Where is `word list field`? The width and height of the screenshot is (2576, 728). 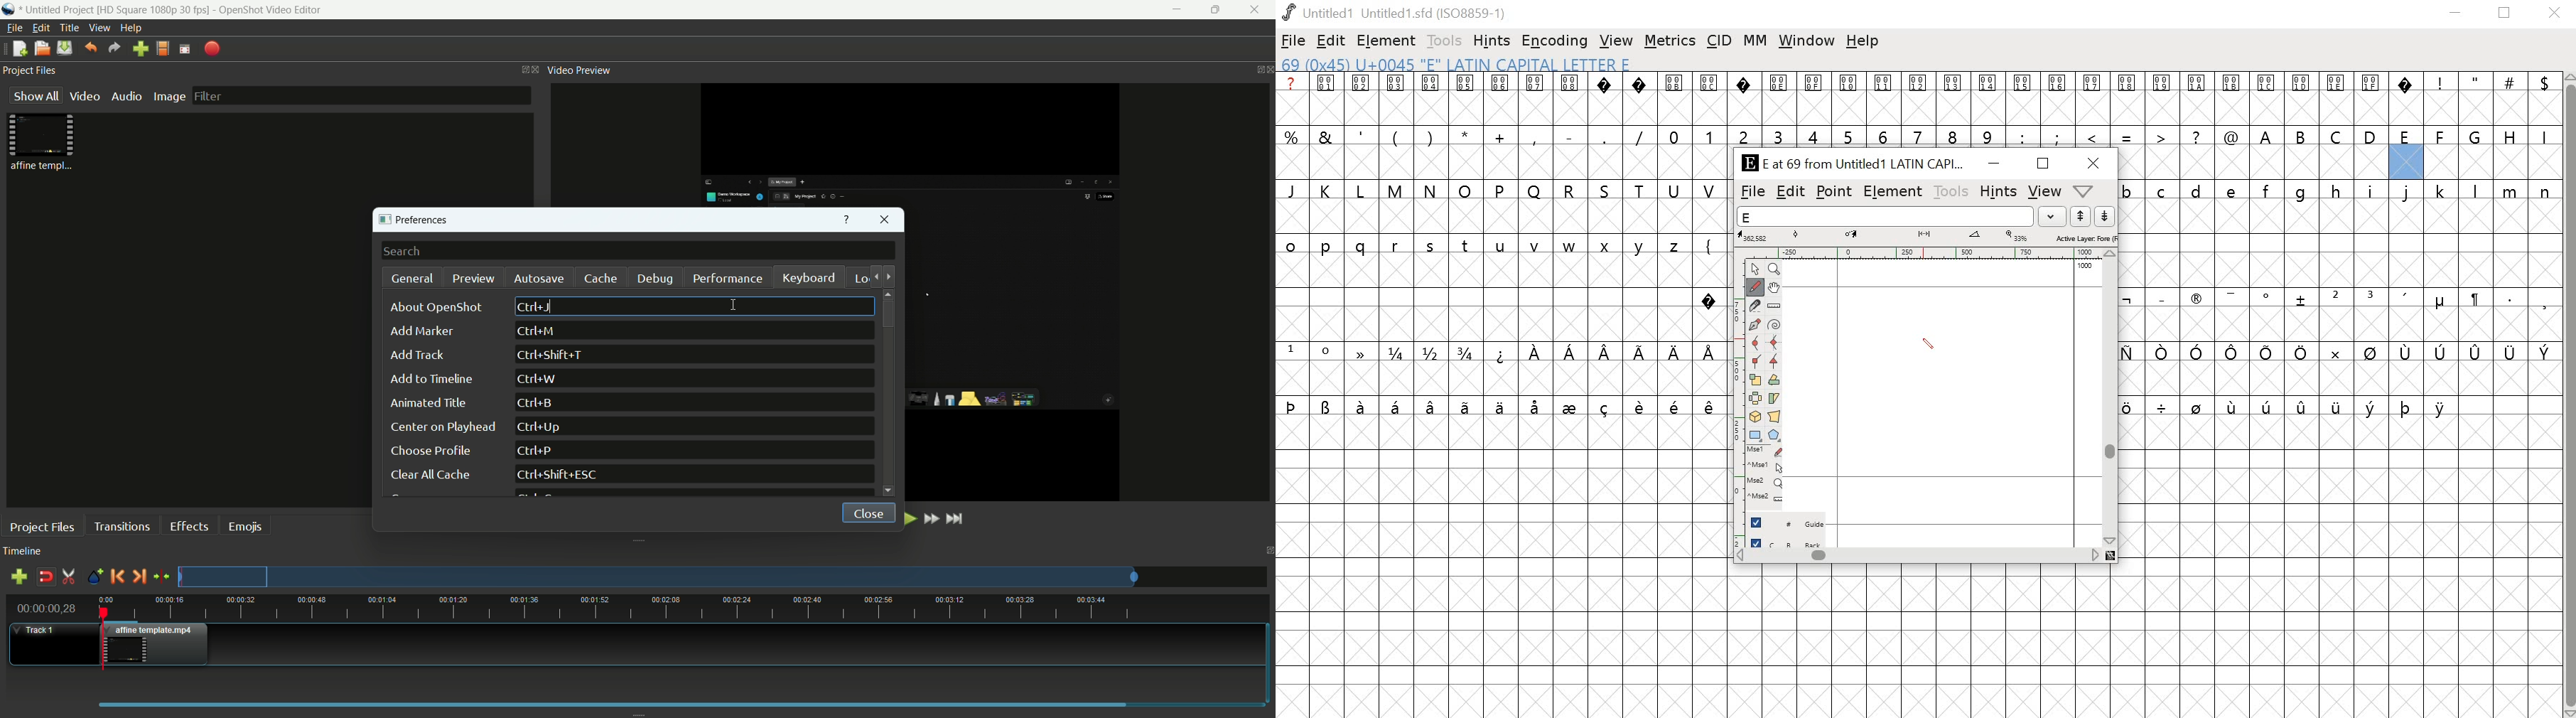 word list field is located at coordinates (1885, 216).